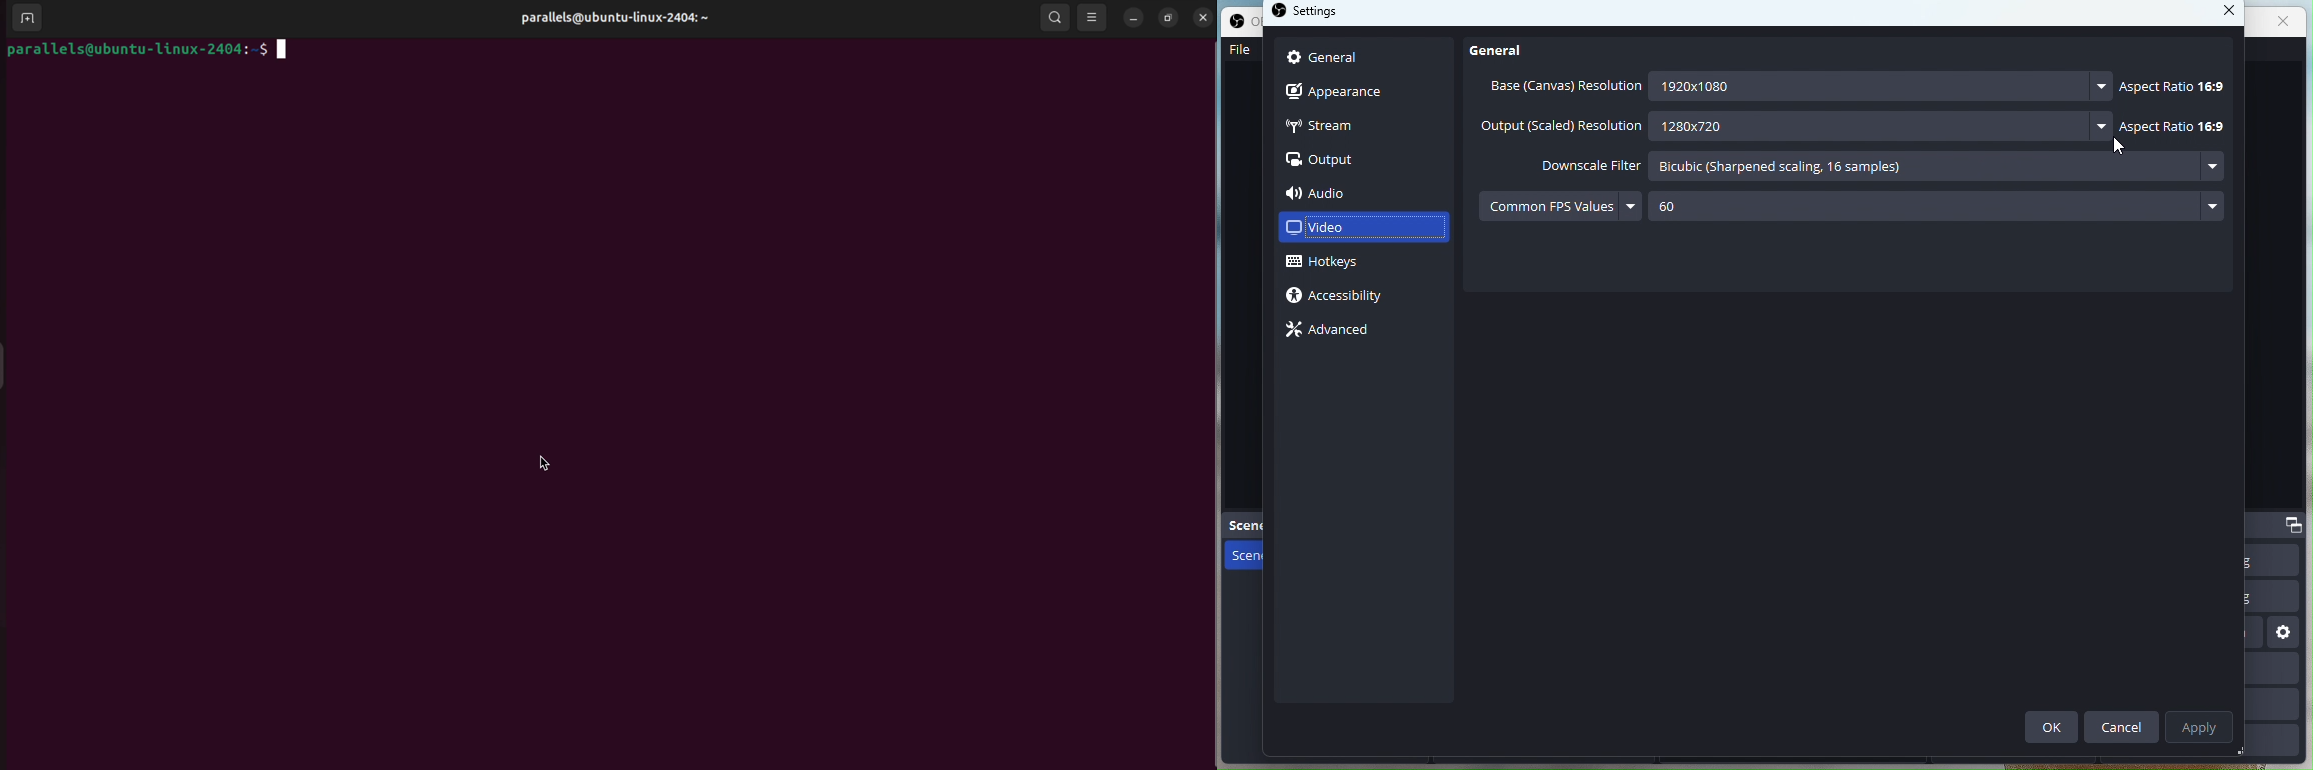 The image size is (2324, 784). I want to click on Common FPS values, so click(1547, 205).